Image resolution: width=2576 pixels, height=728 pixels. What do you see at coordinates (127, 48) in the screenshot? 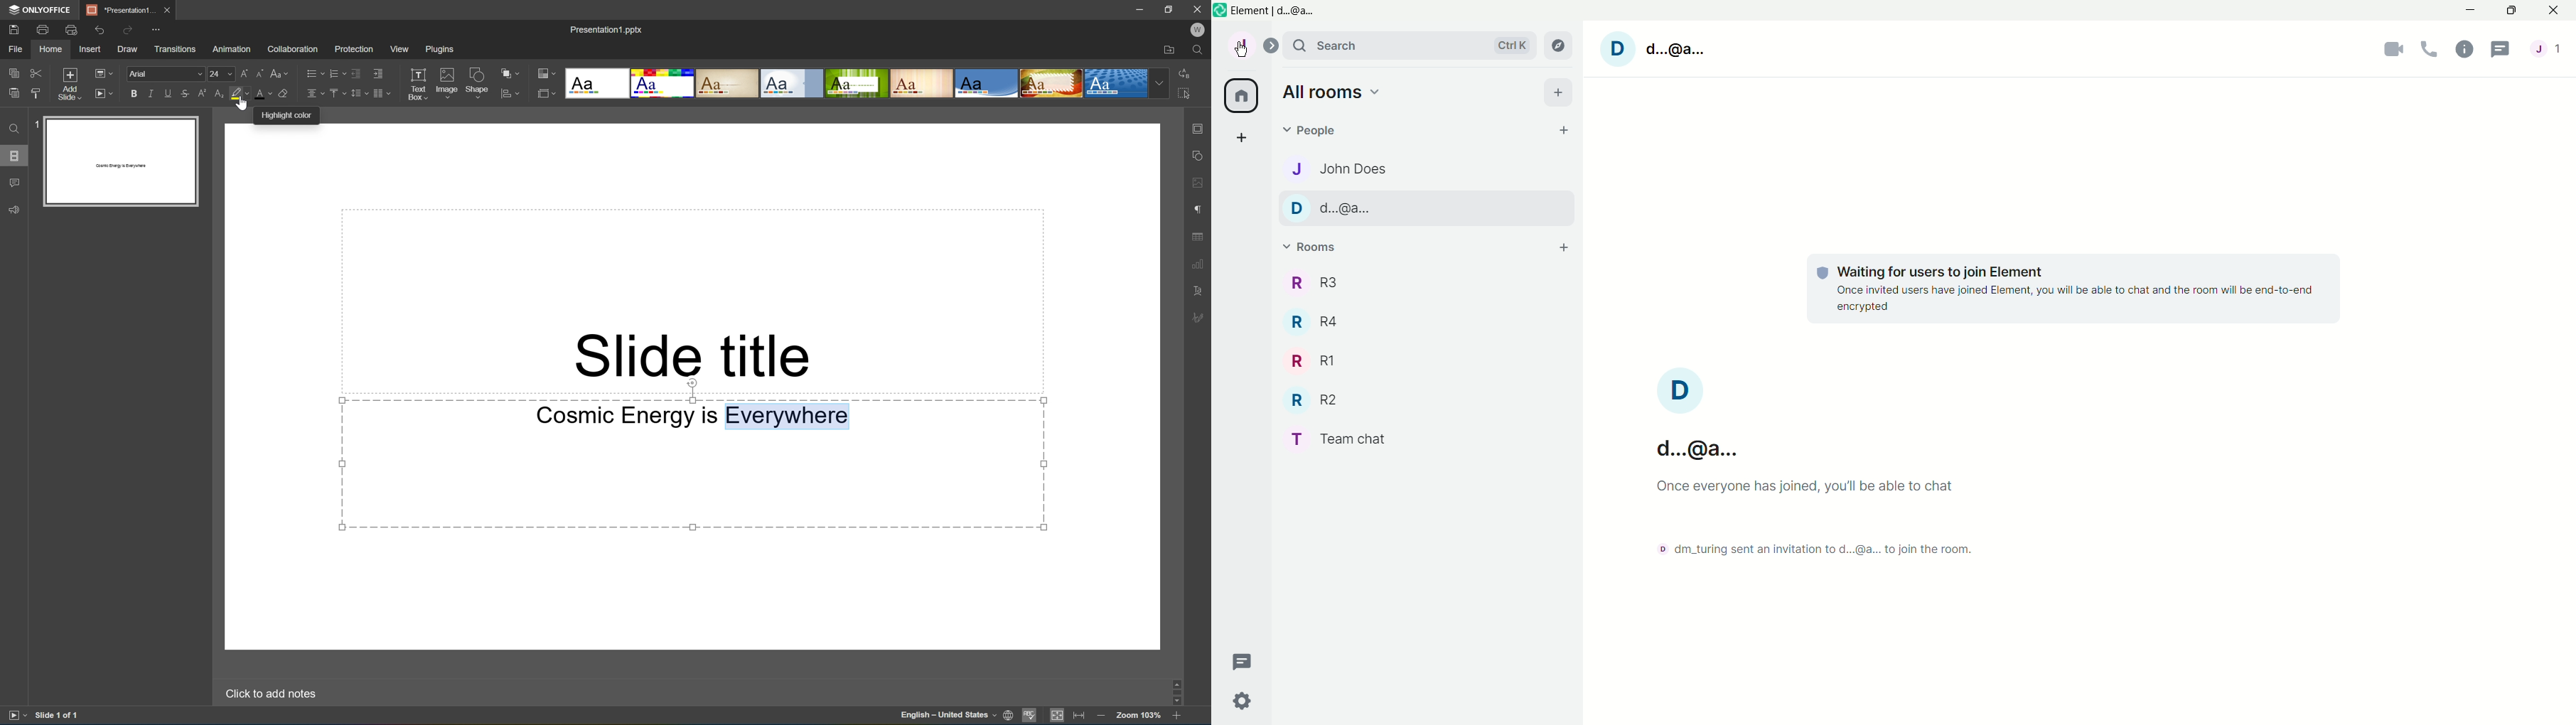
I see `Draw` at bounding box center [127, 48].